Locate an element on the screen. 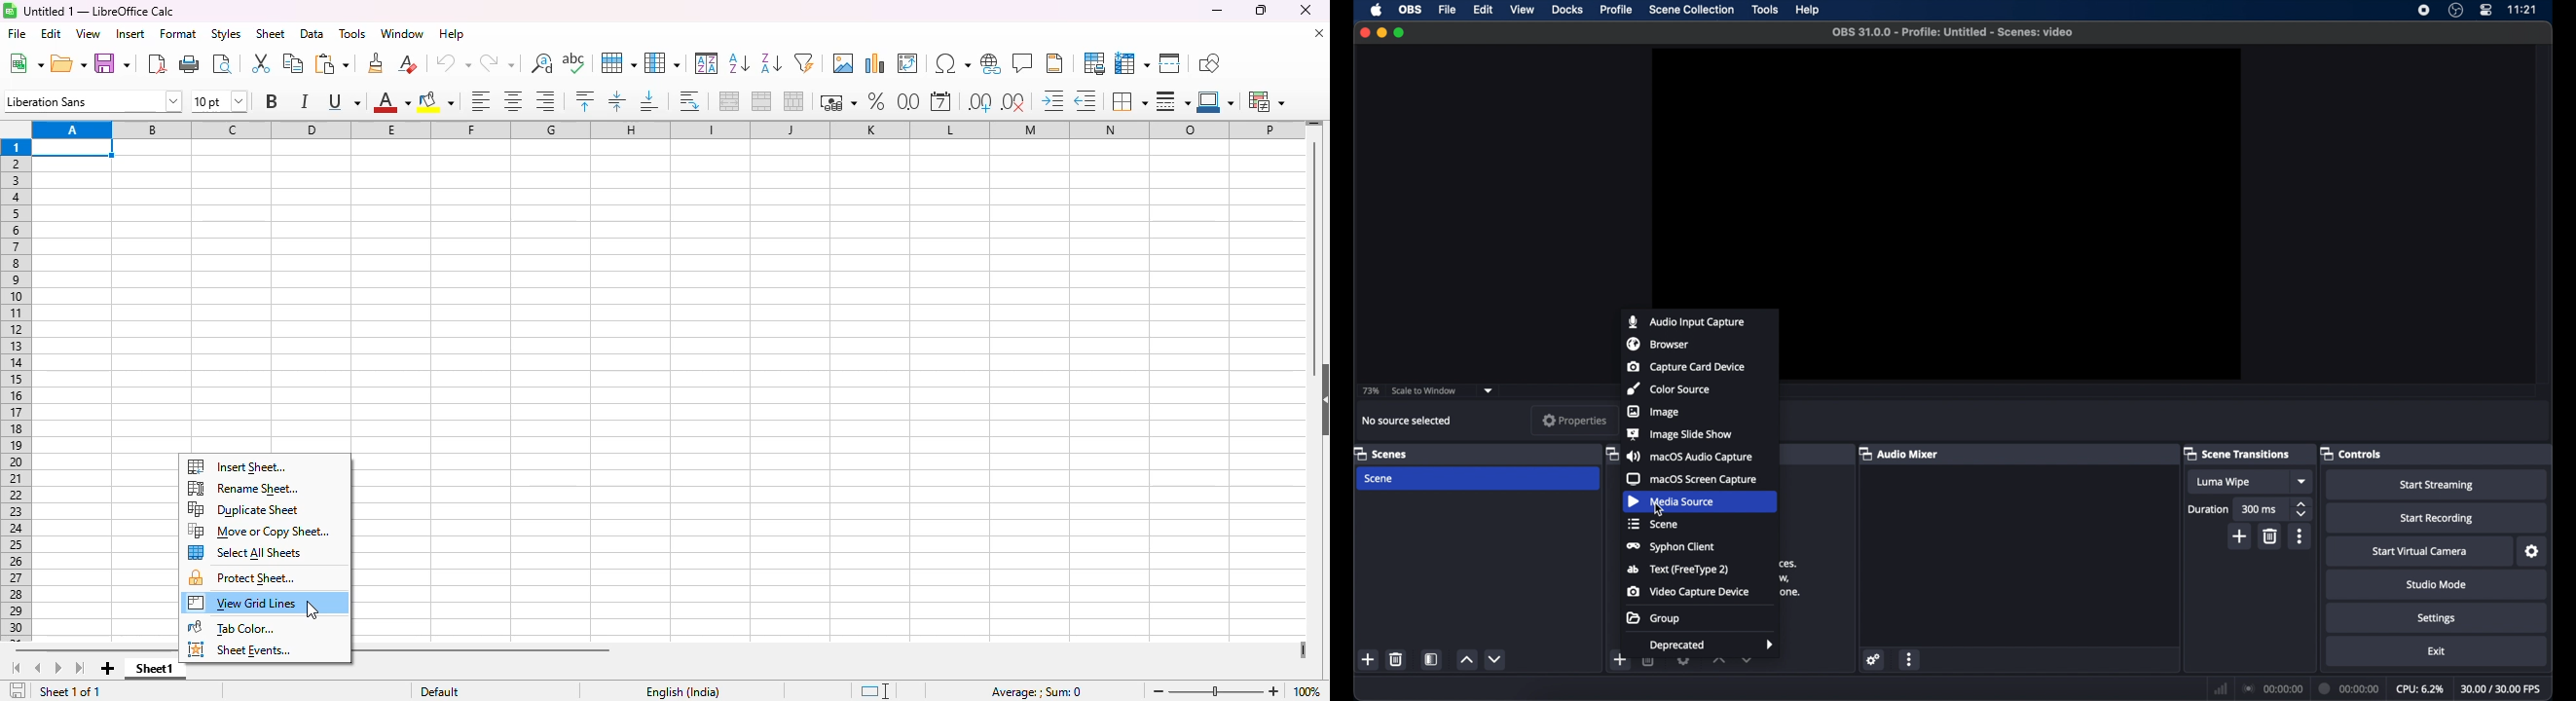  duplicate sheet is located at coordinates (242, 510).